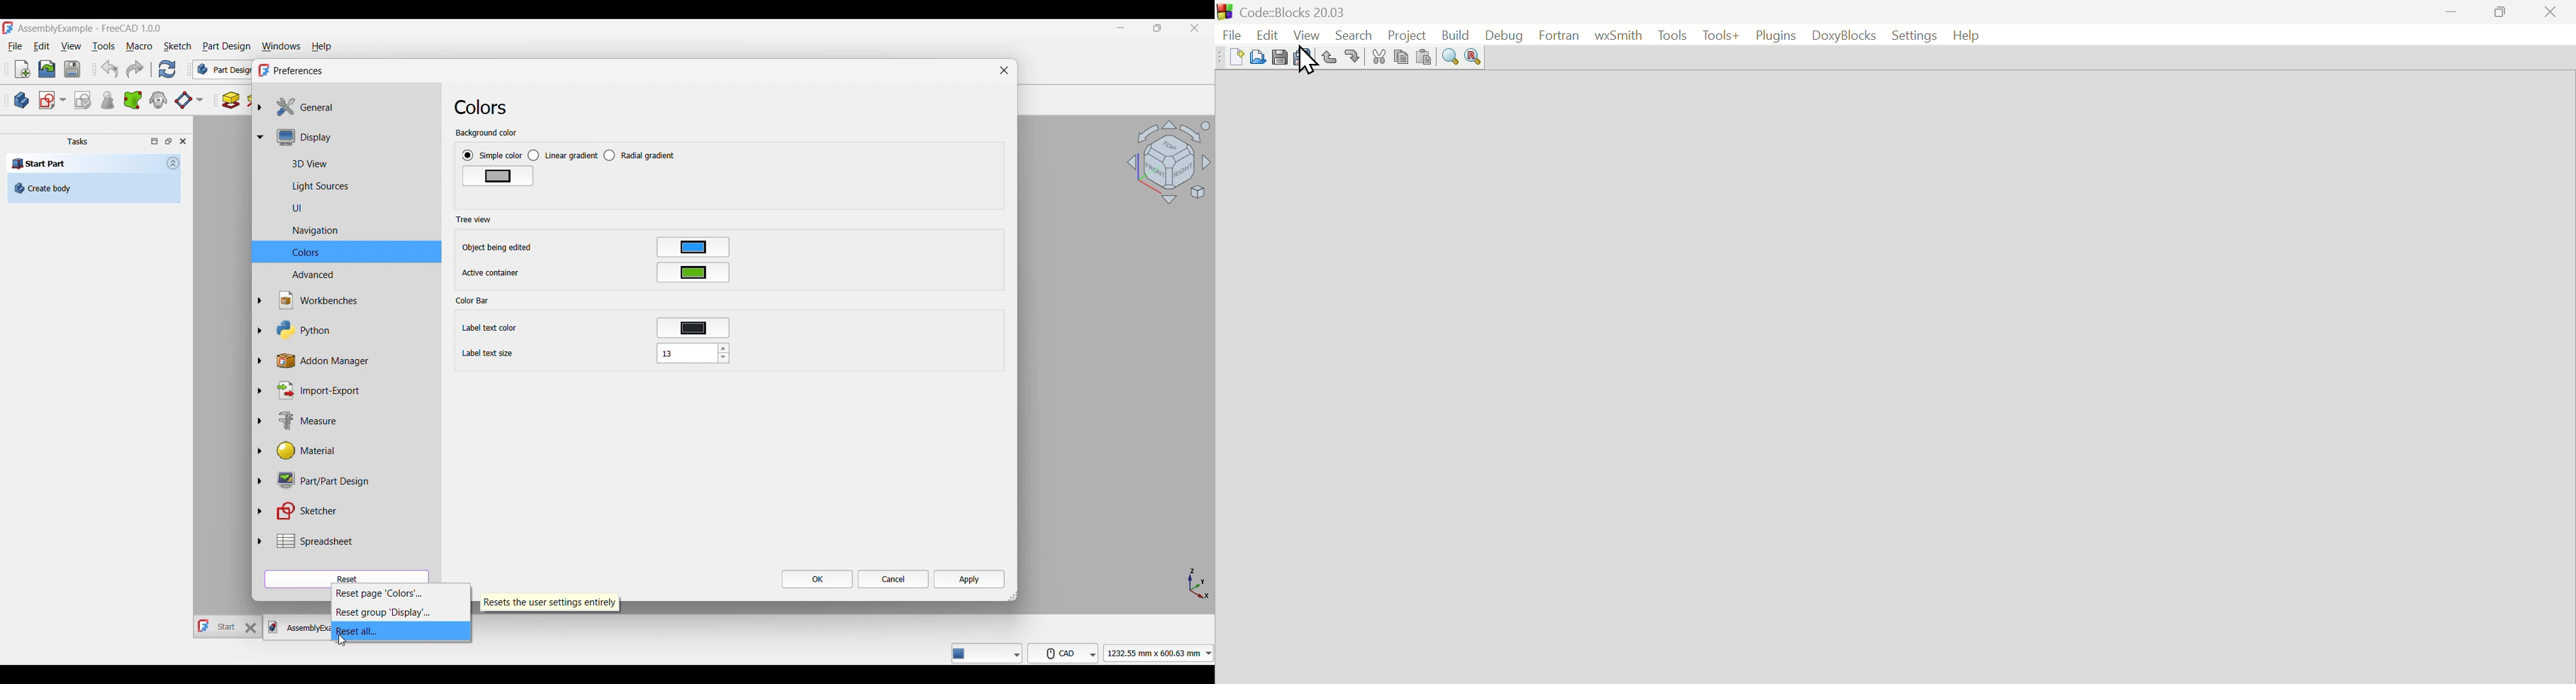 This screenshot has height=700, width=2576. Describe the element at coordinates (342, 640) in the screenshot. I see `Cursor` at that location.